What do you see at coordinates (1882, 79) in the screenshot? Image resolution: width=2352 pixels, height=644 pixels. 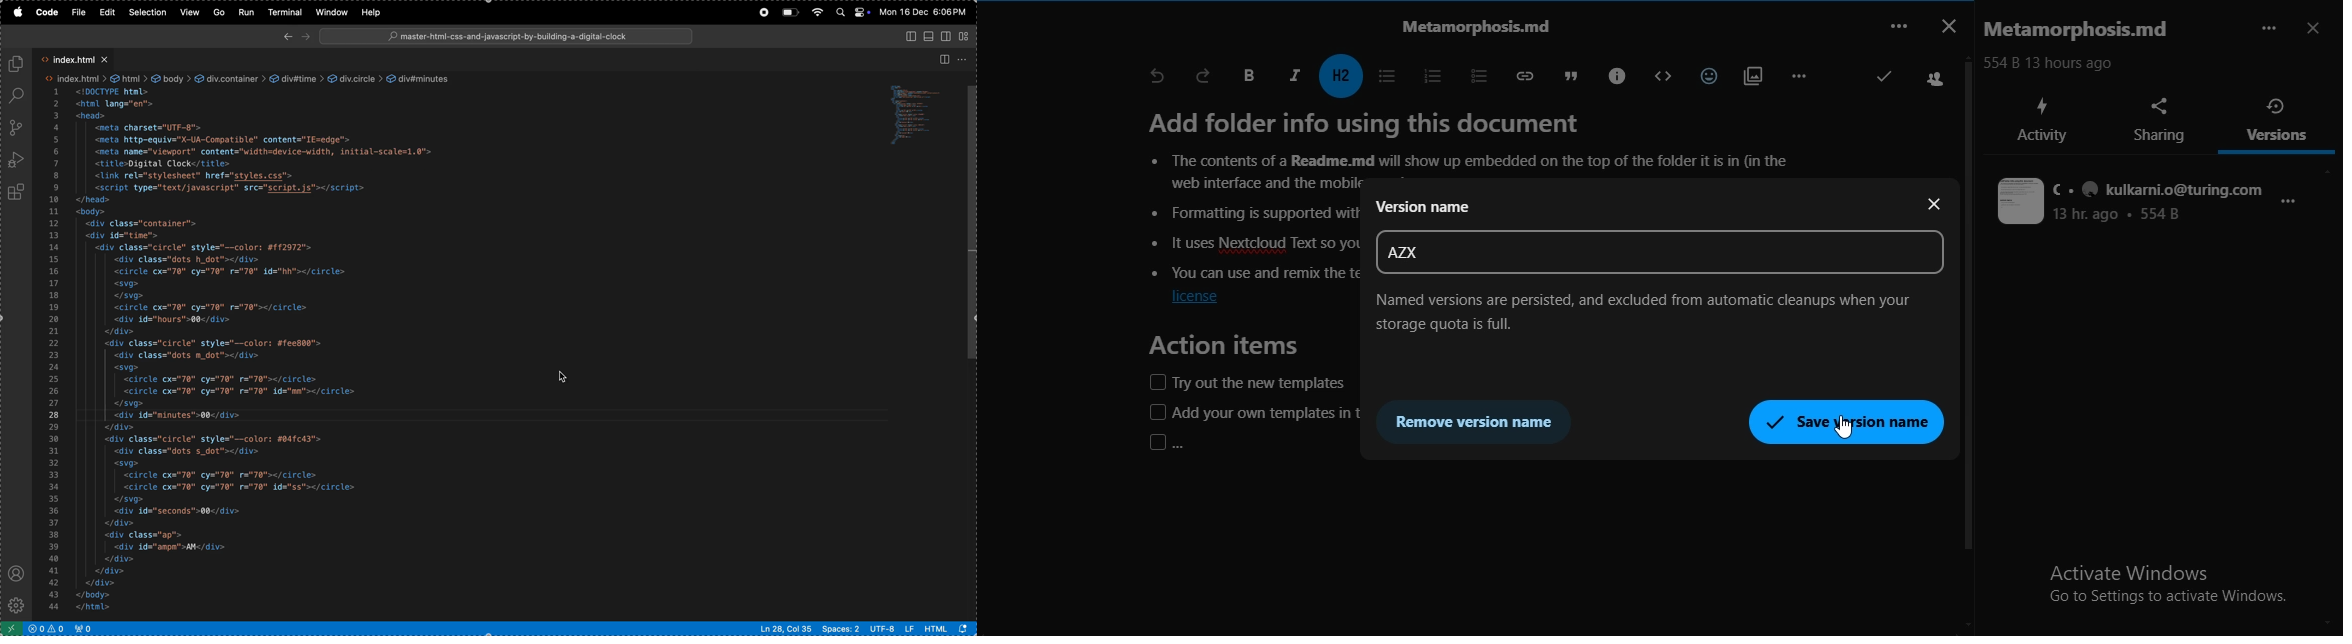 I see `Correct` at bounding box center [1882, 79].